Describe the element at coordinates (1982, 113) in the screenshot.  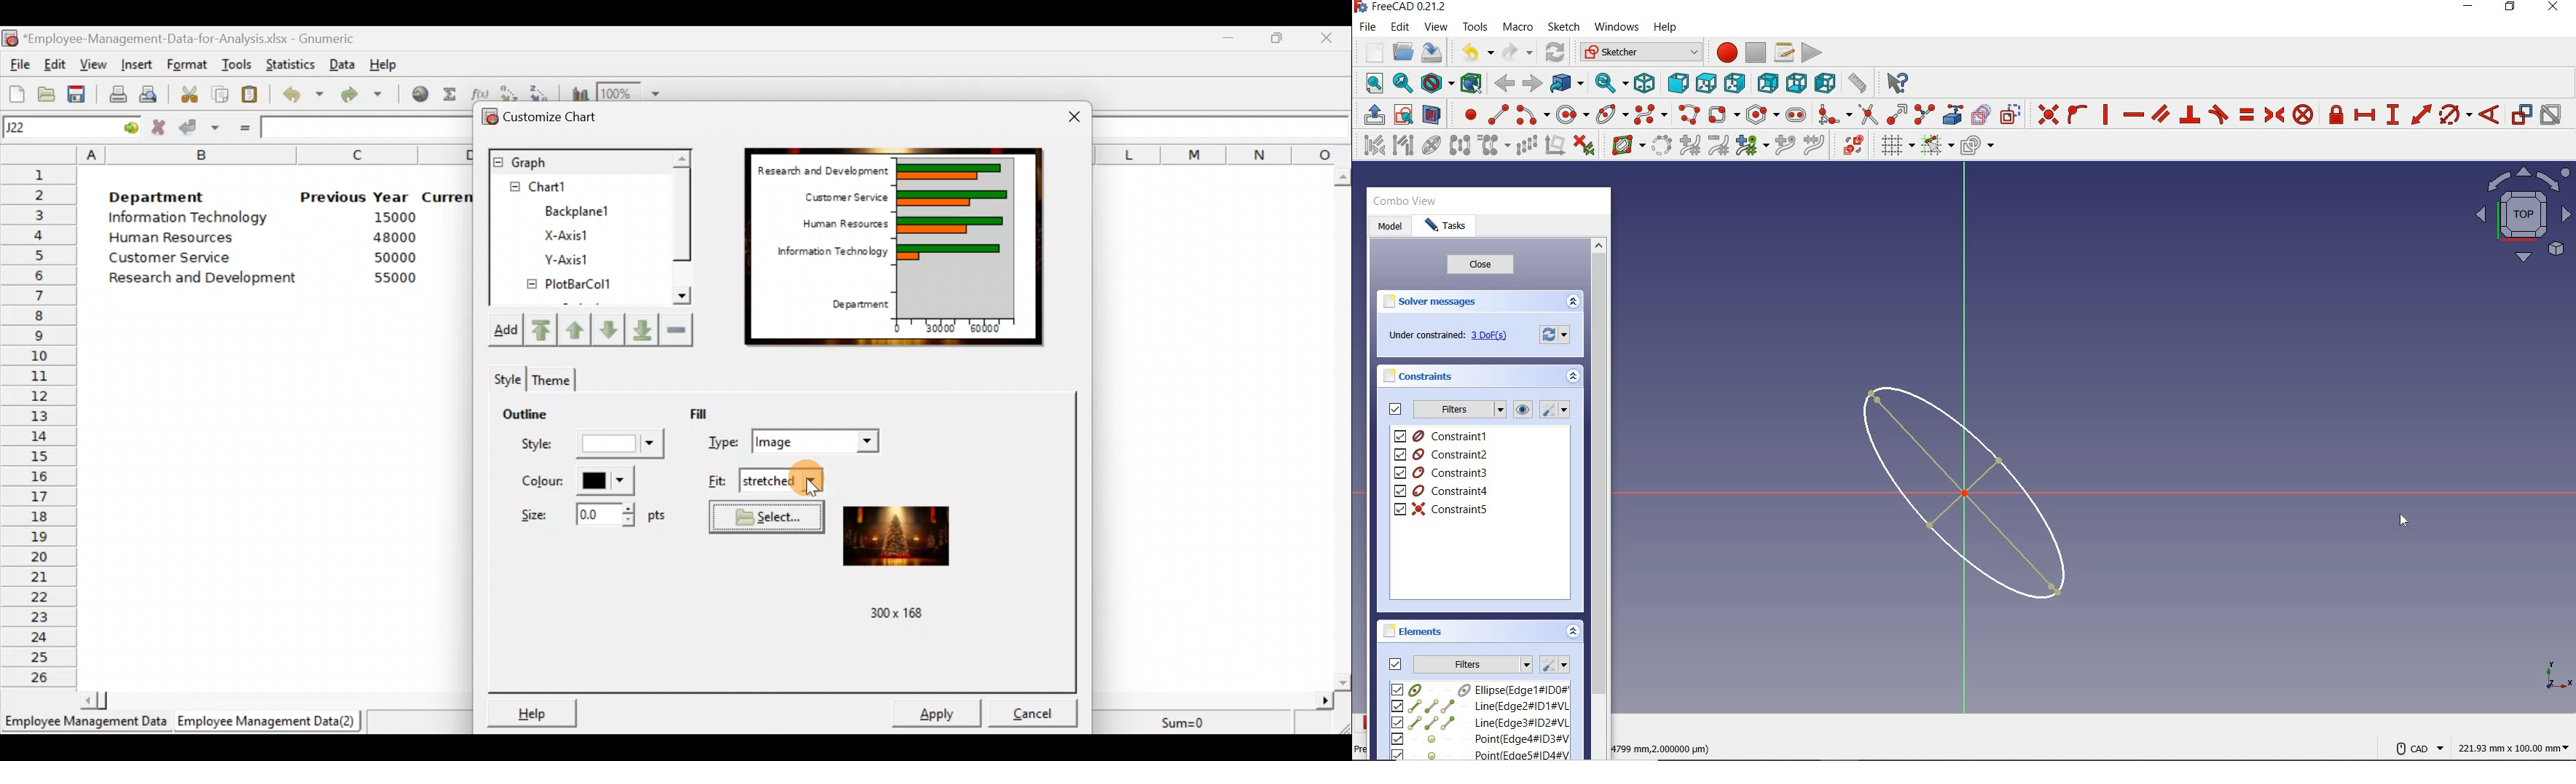
I see `create carbon copy` at that location.